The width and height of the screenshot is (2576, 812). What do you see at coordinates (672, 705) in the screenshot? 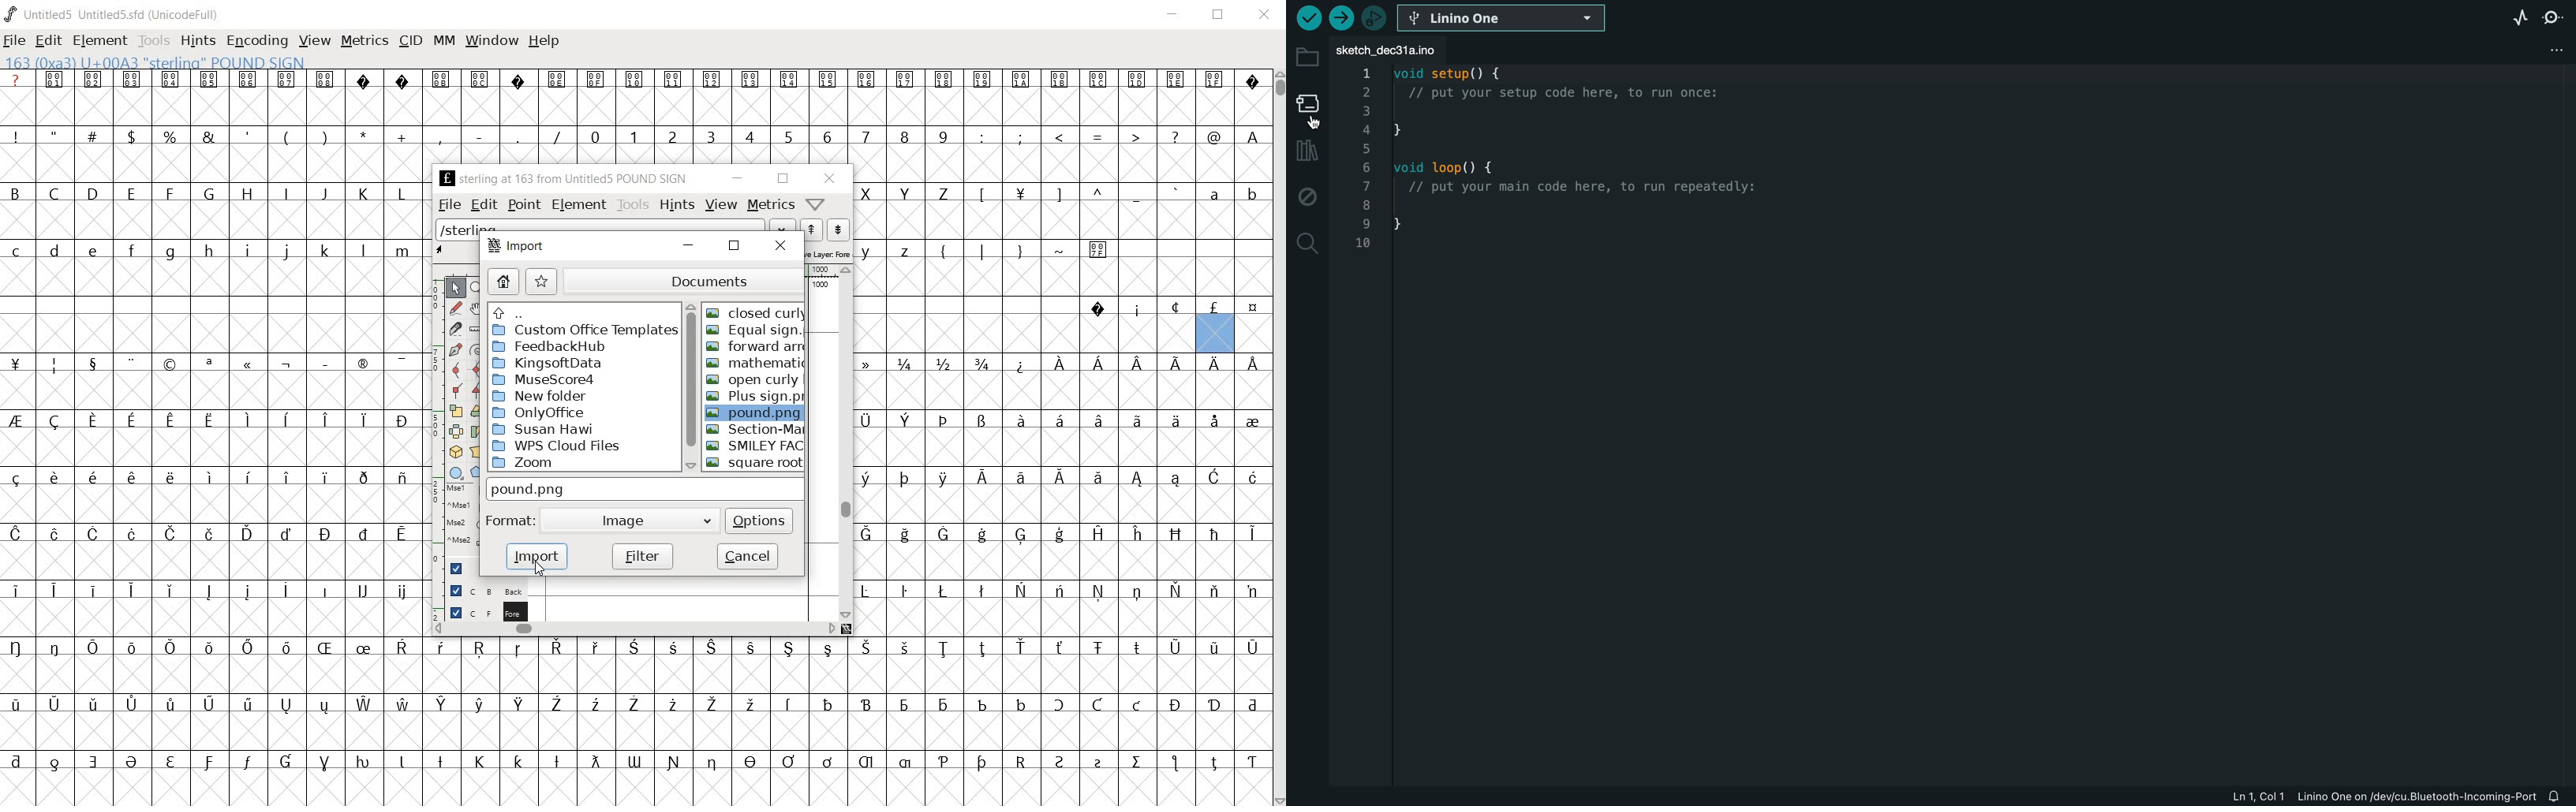
I see `Symbol` at bounding box center [672, 705].